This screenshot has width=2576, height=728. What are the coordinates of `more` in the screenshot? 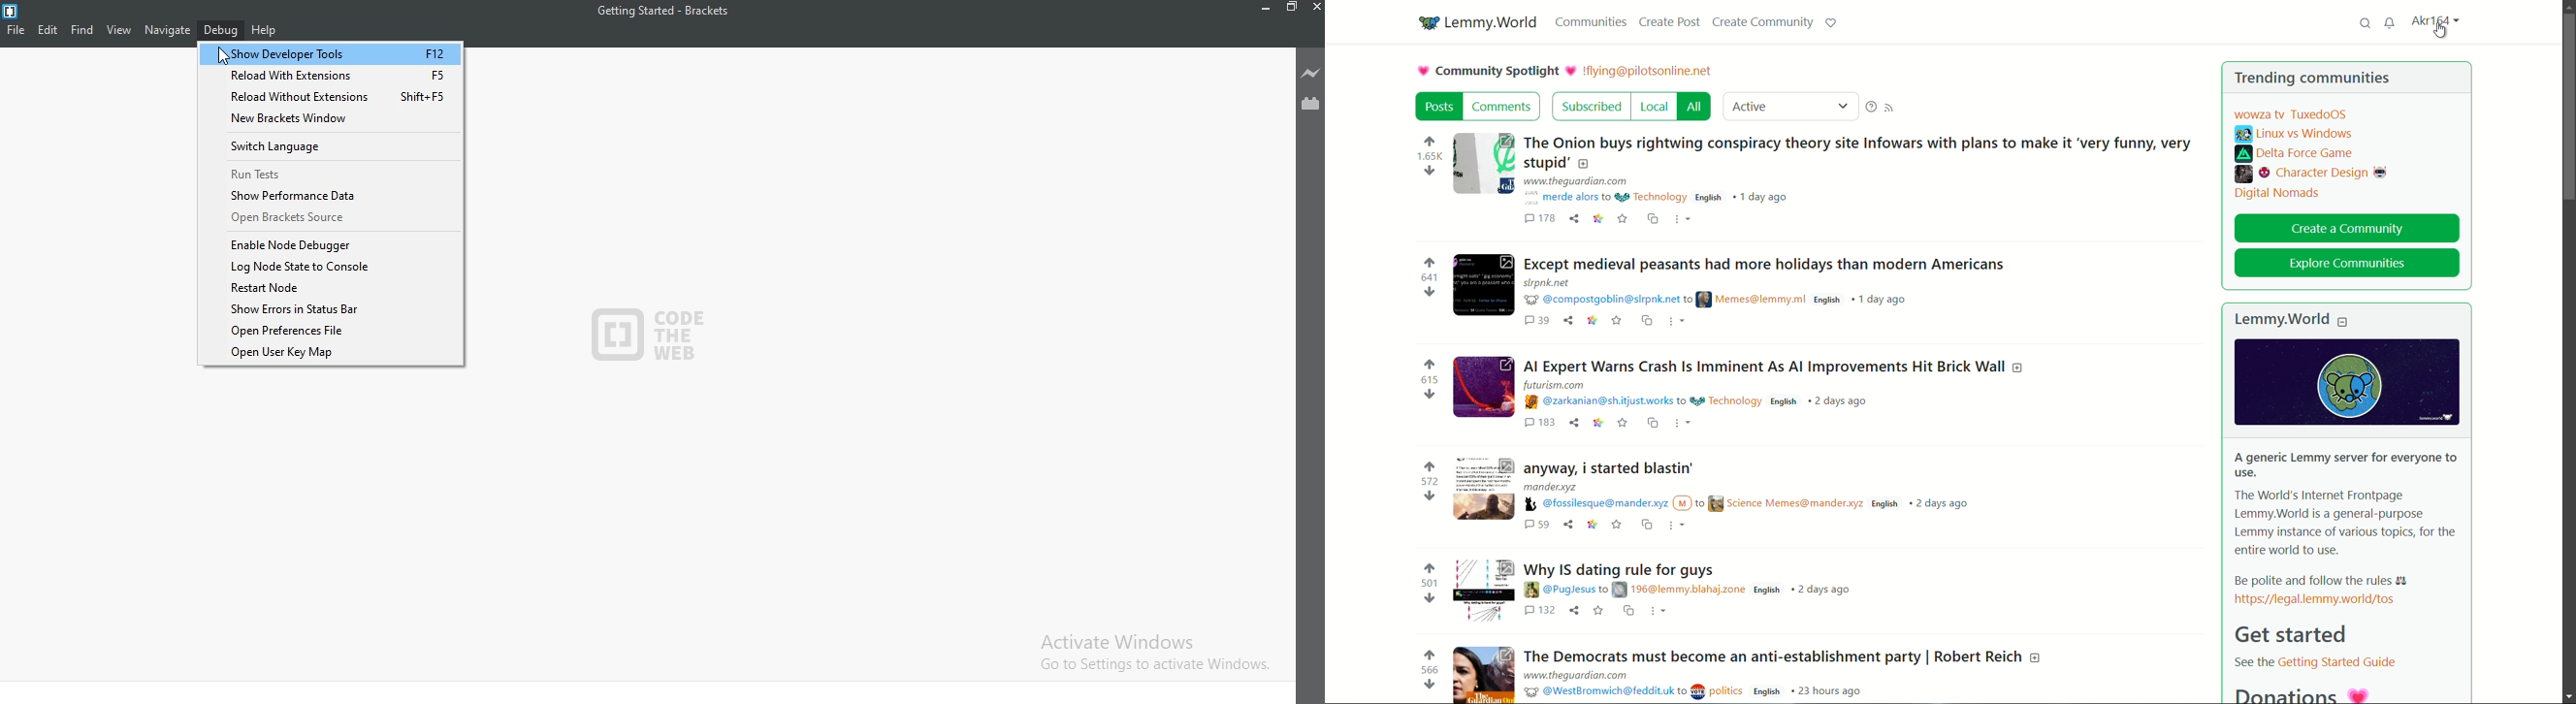 It's located at (1657, 611).